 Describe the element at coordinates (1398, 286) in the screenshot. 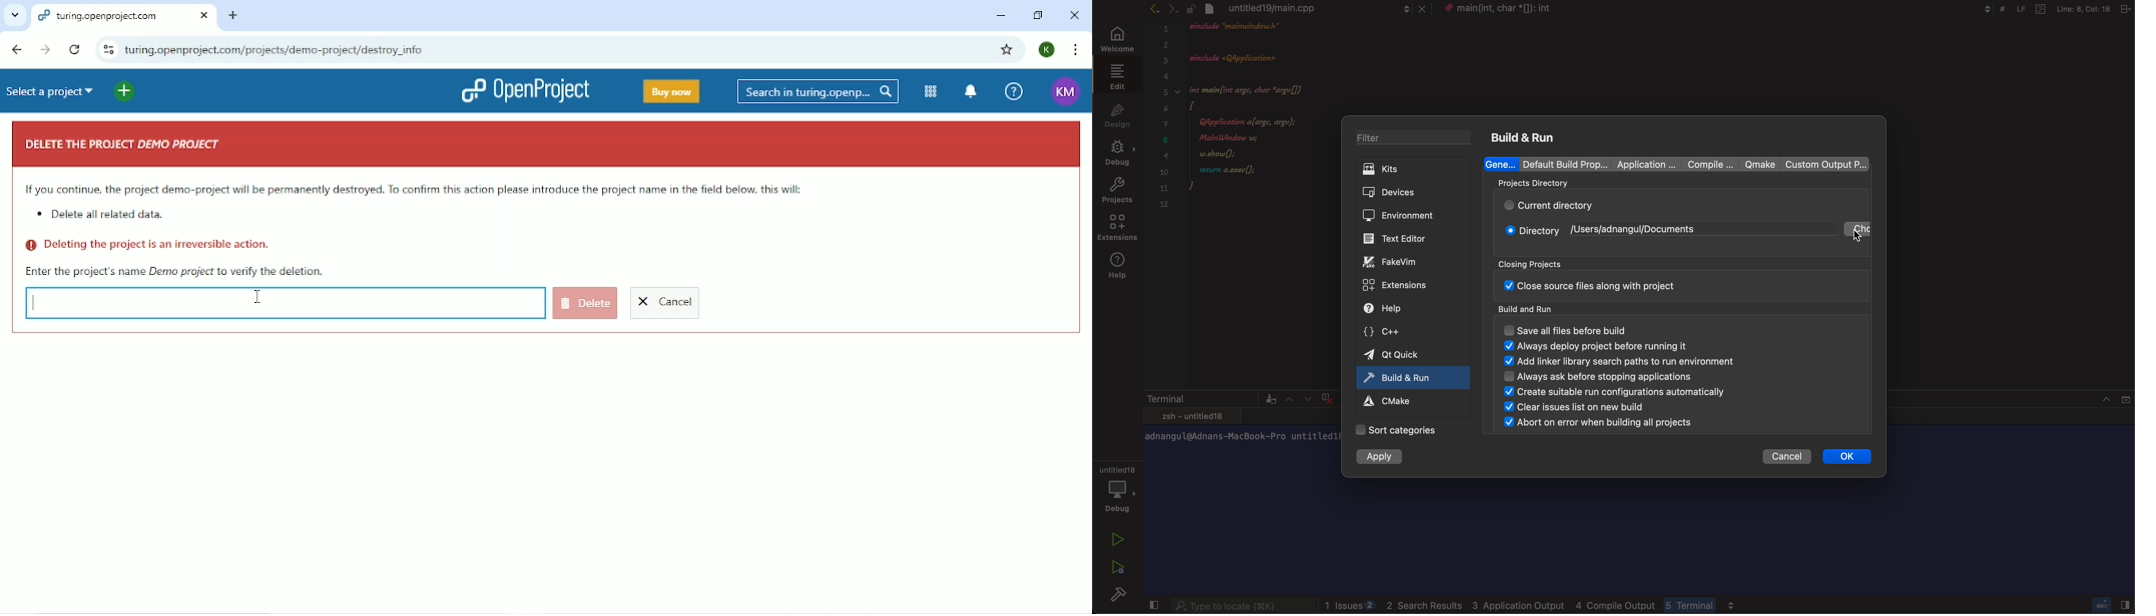

I see `extensions` at that location.